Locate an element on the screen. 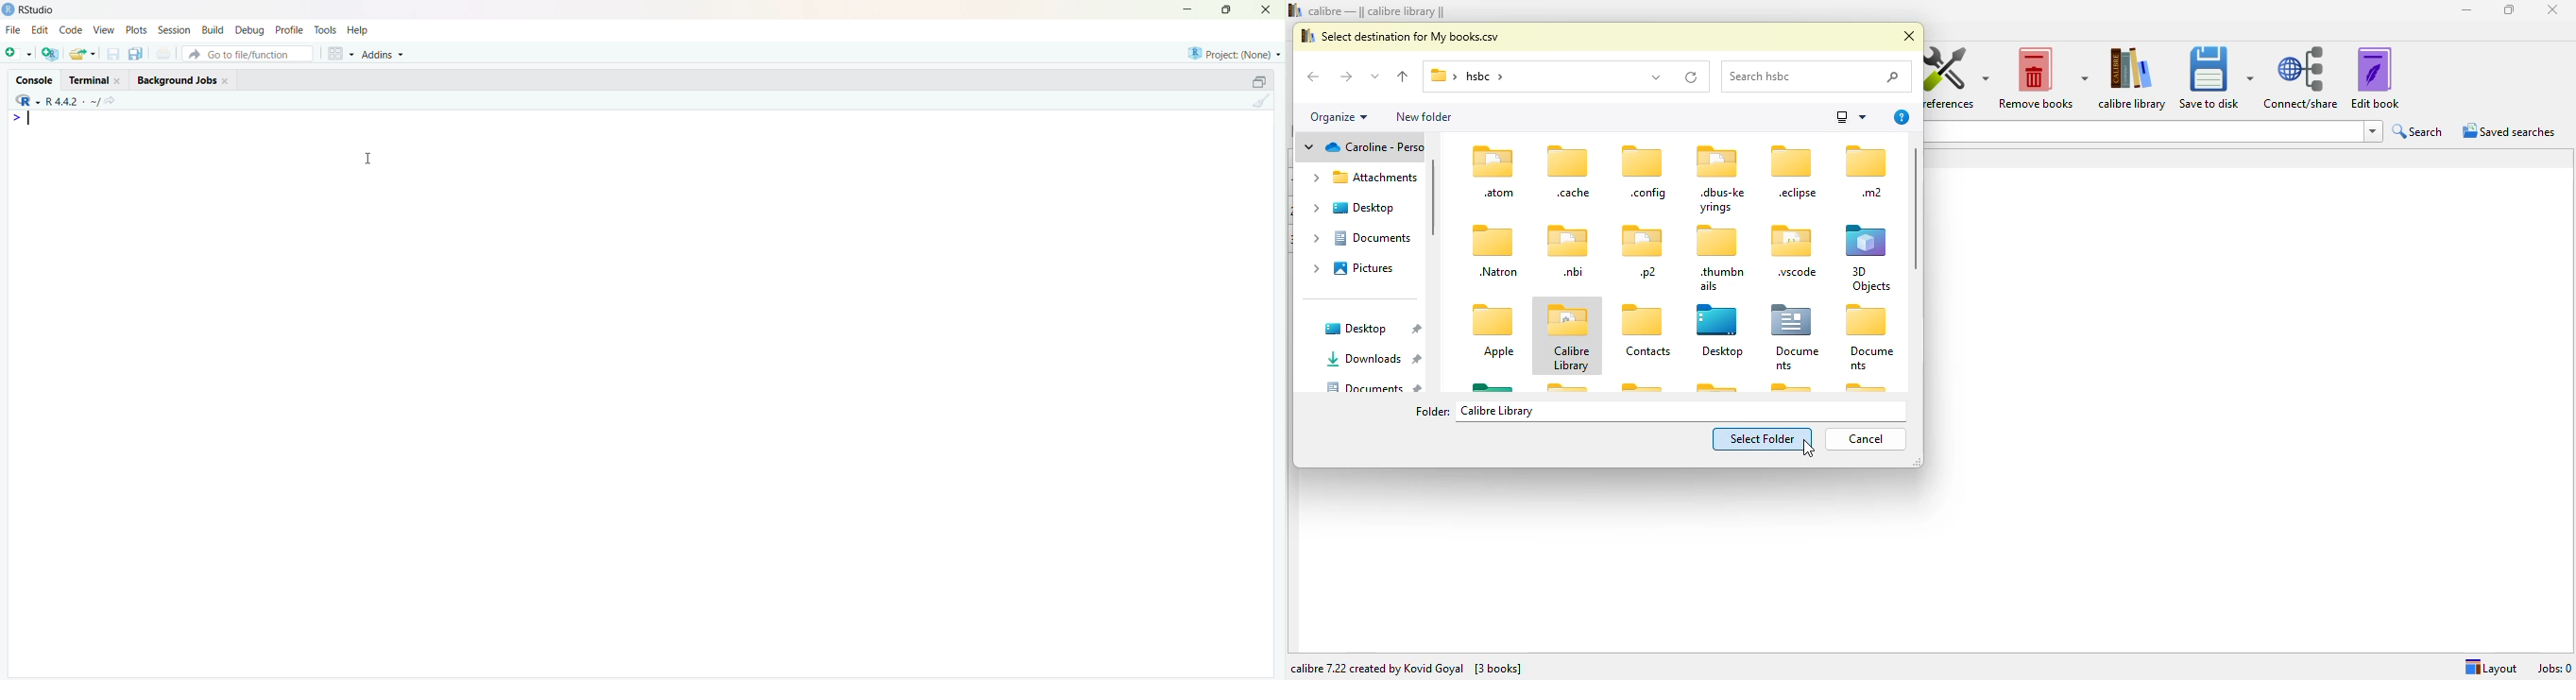 This screenshot has height=700, width=2576. Addins is located at coordinates (385, 53).